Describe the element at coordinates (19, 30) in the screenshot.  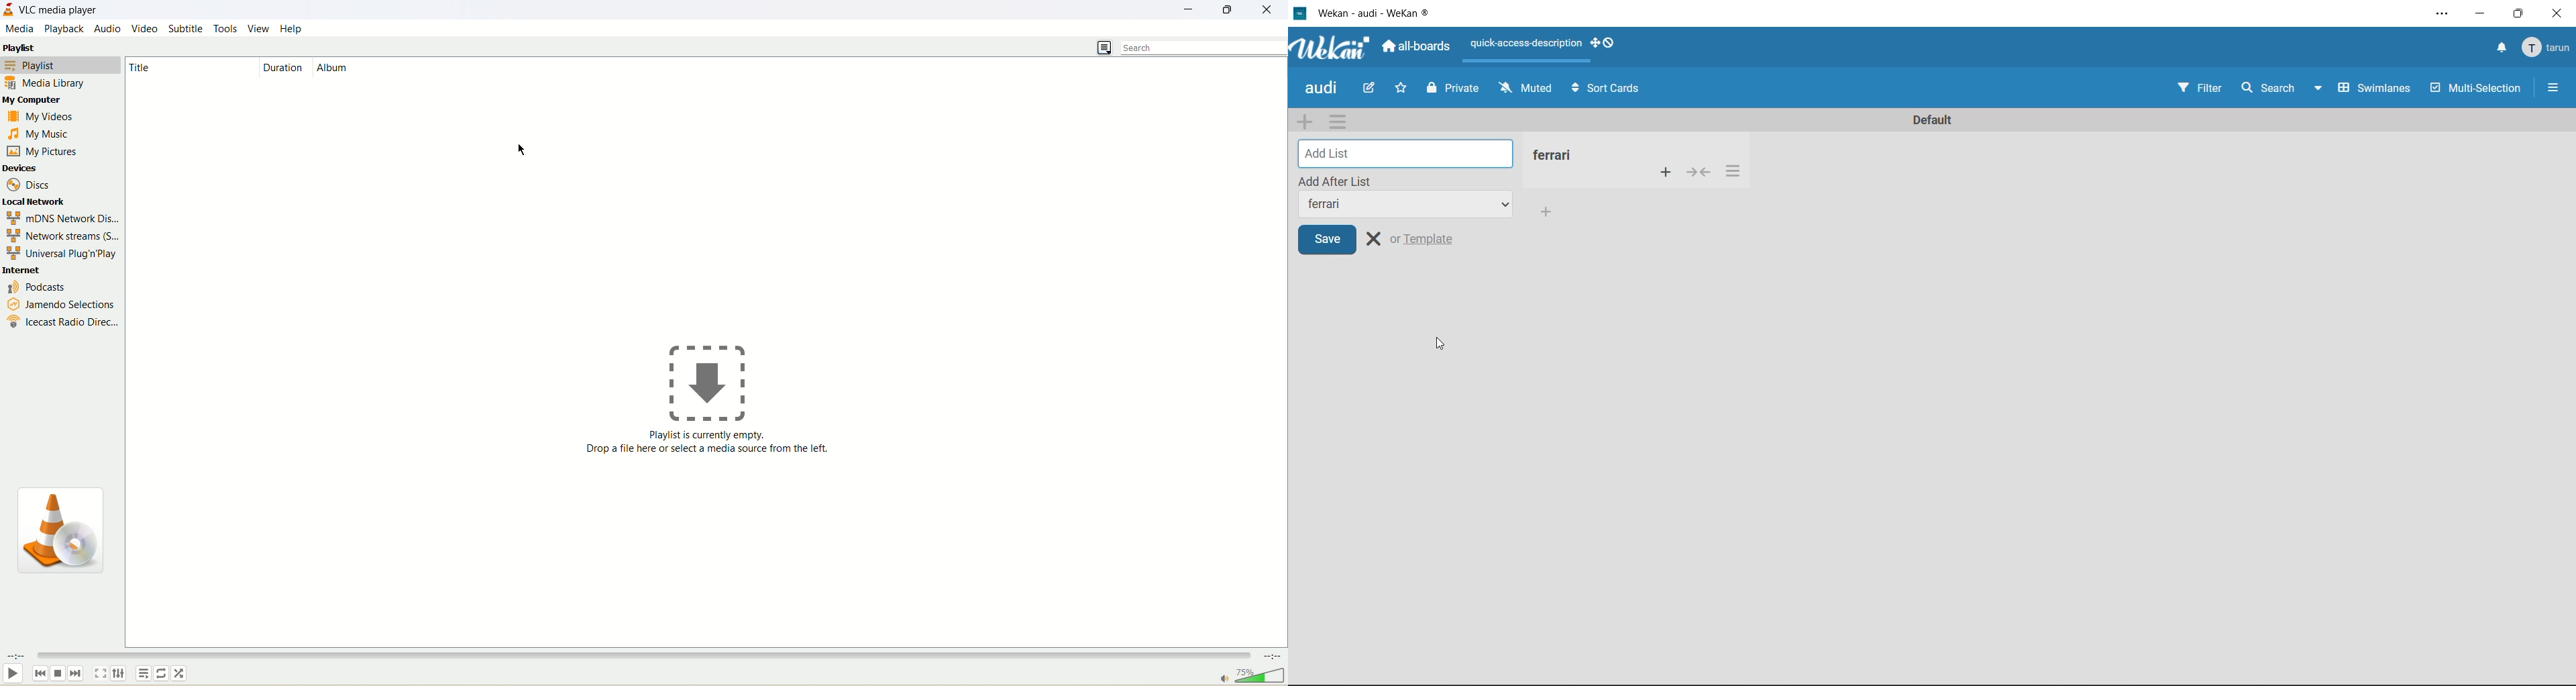
I see `media` at that location.